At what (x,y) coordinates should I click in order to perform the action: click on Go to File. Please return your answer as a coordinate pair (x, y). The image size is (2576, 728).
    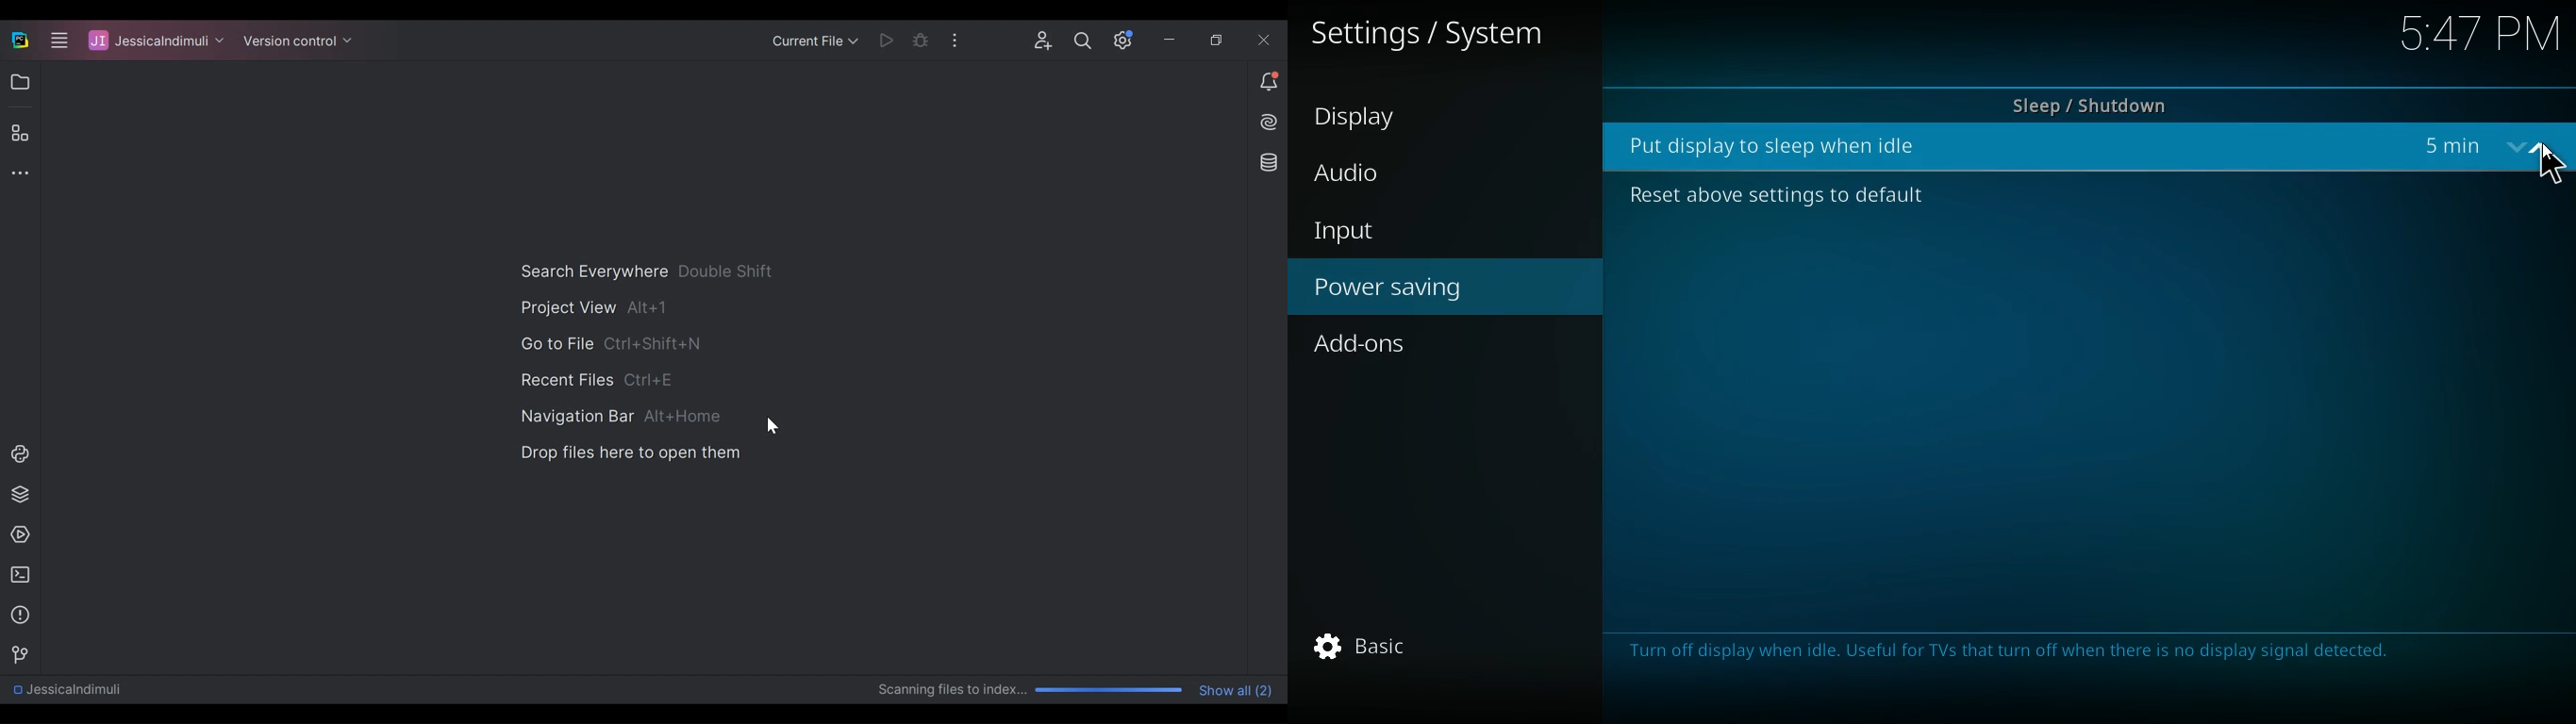
    Looking at the image, I should click on (609, 345).